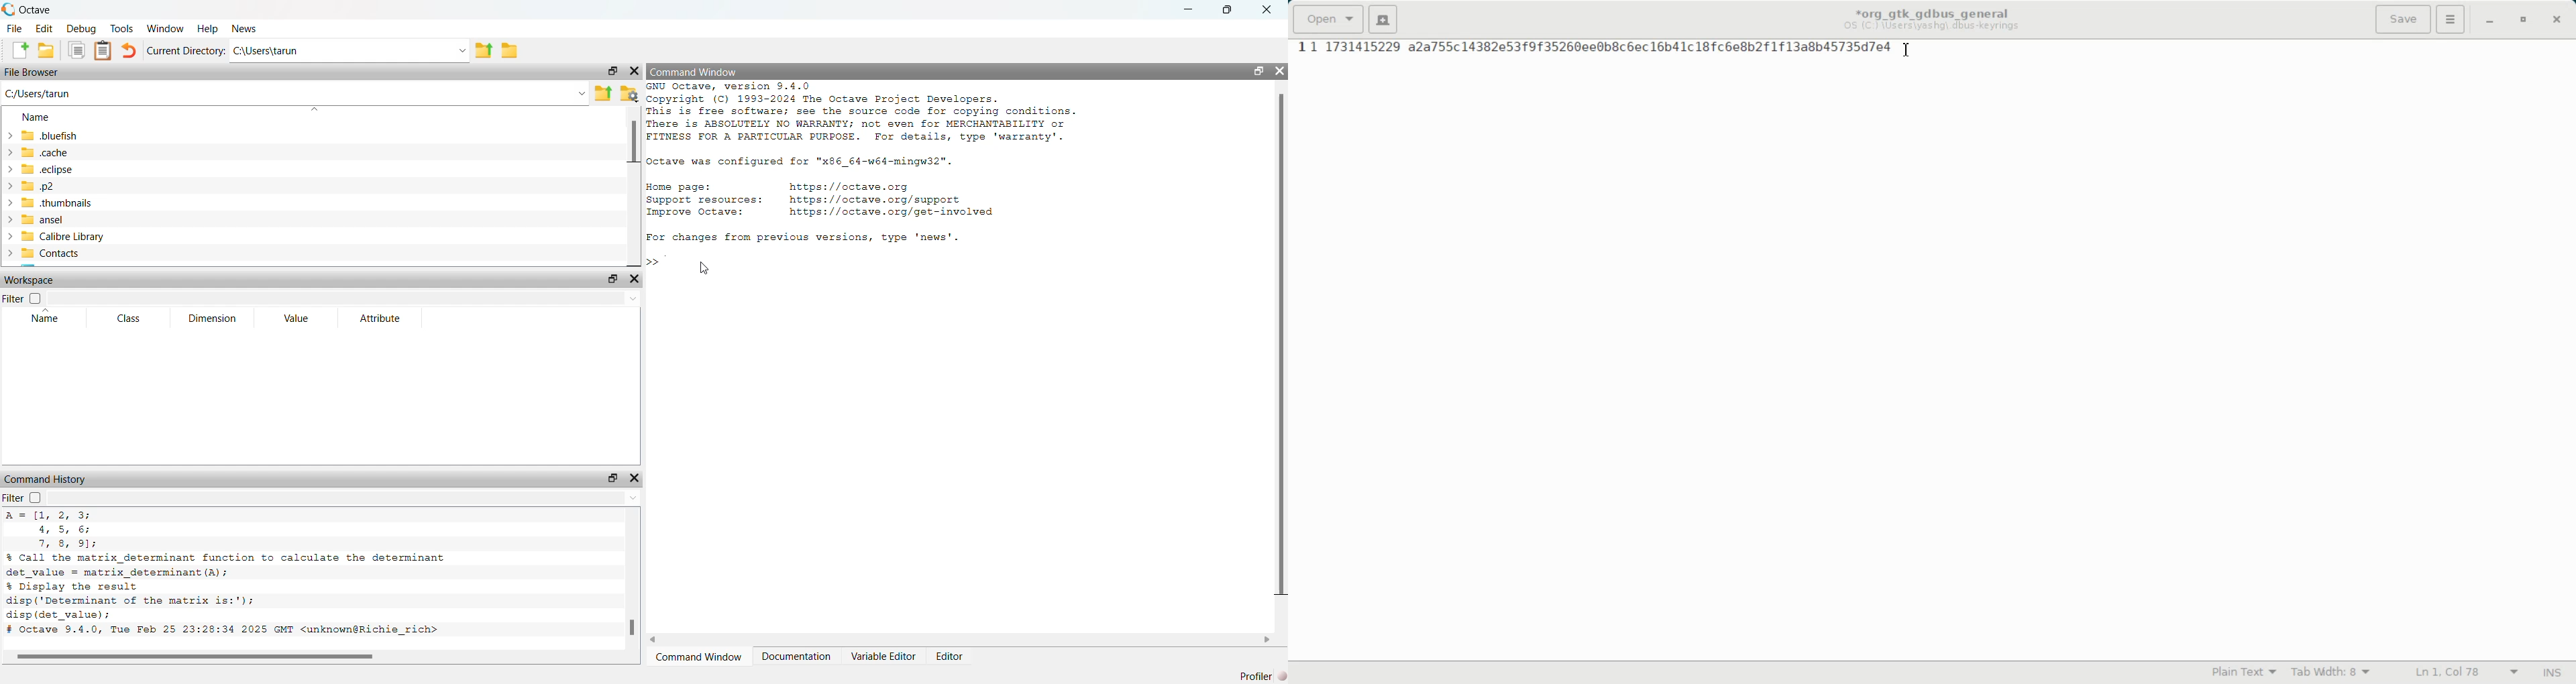 The width and height of the screenshot is (2576, 700). I want to click on ansel, so click(38, 220).